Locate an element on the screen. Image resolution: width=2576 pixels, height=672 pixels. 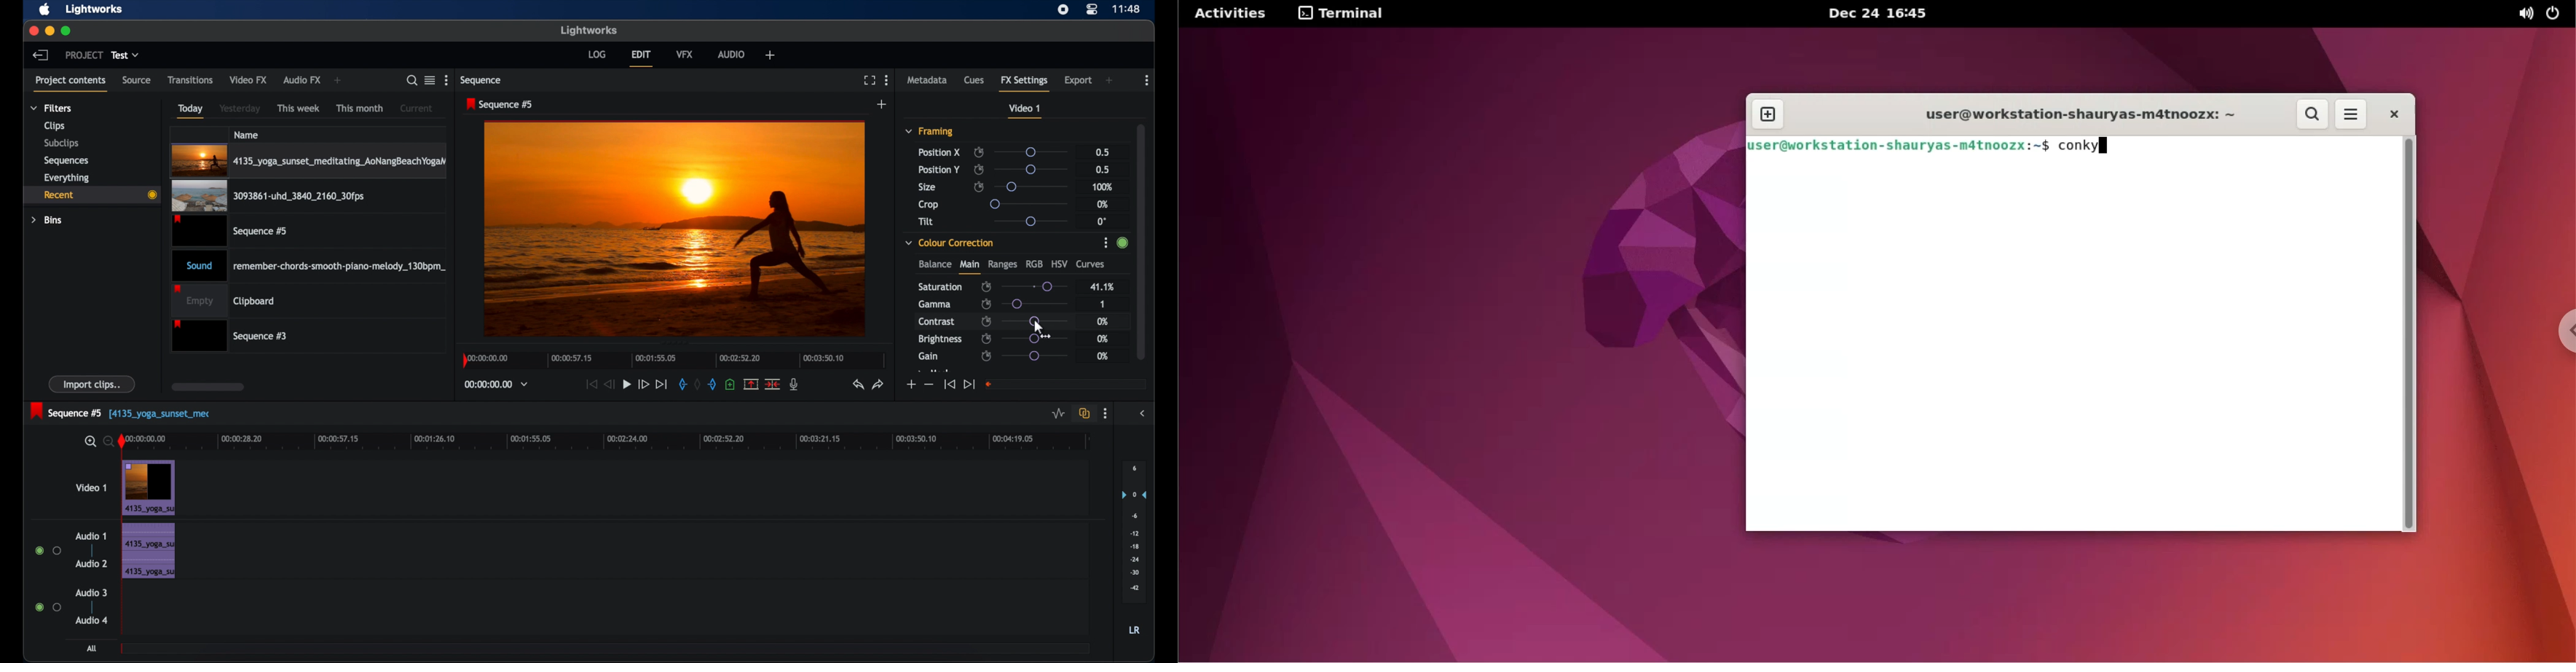
enable/disable keyframes is located at coordinates (987, 338).